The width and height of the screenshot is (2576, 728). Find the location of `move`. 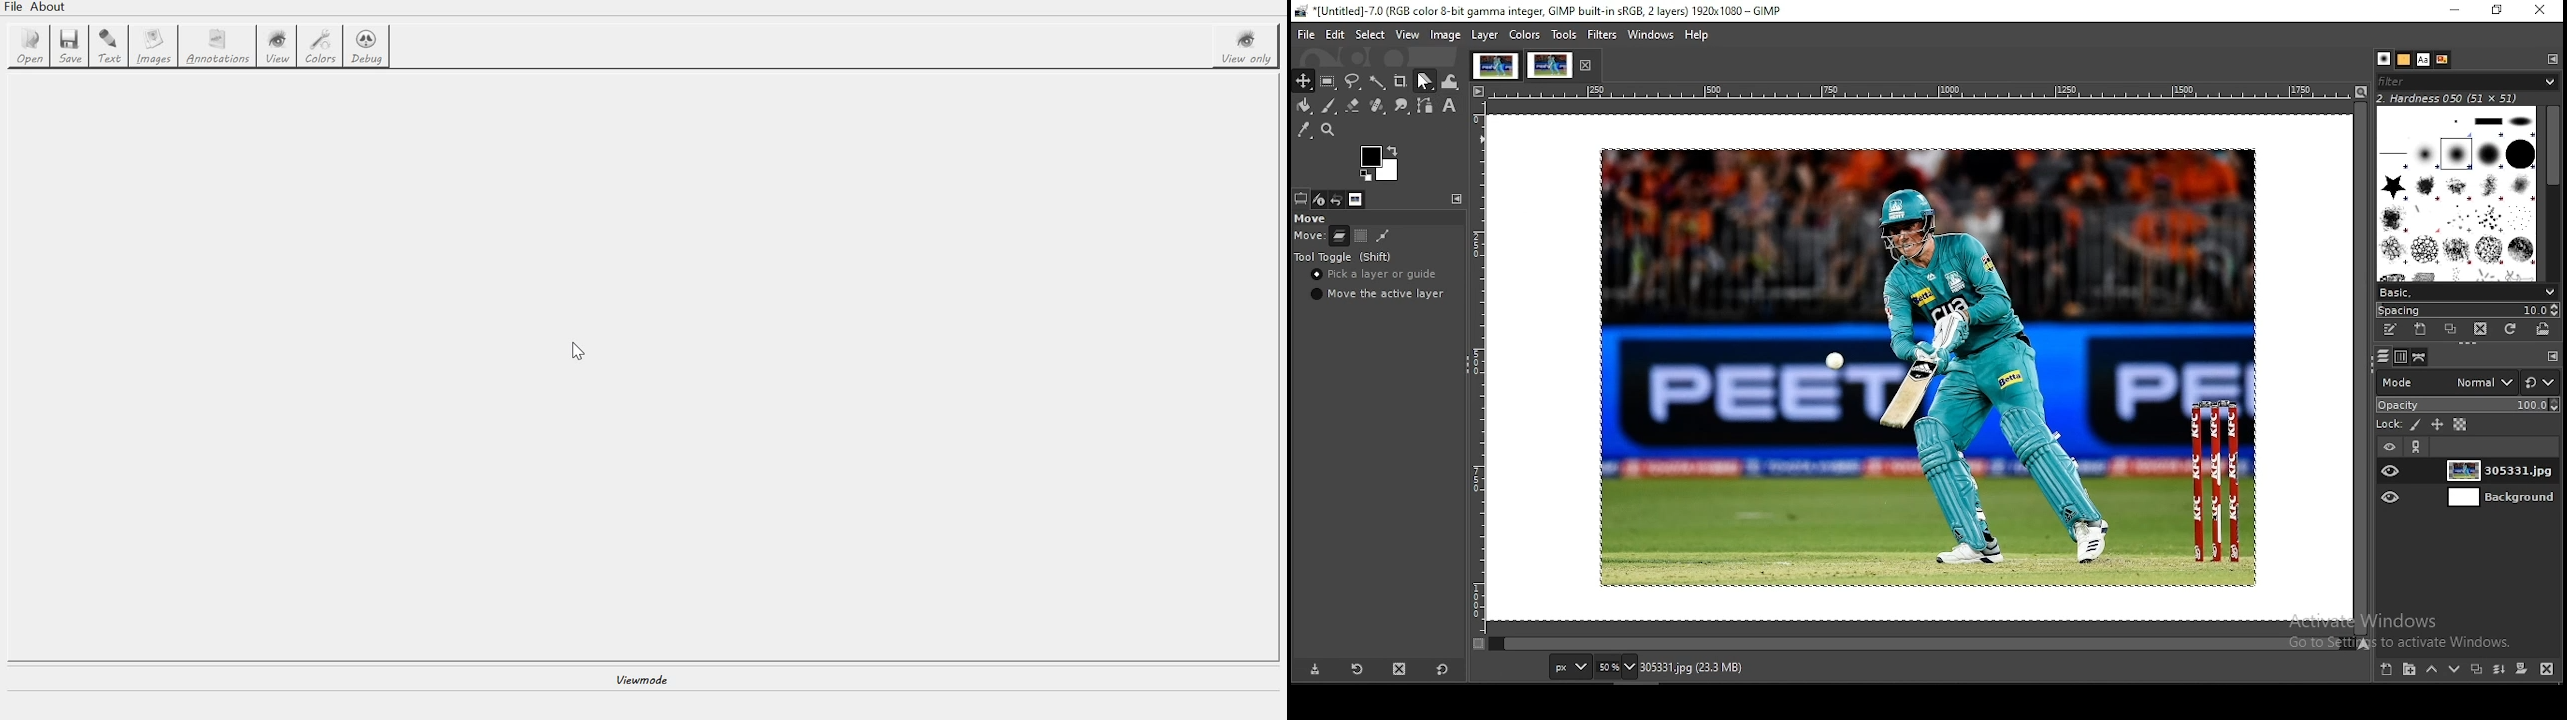

move is located at coordinates (1308, 236).